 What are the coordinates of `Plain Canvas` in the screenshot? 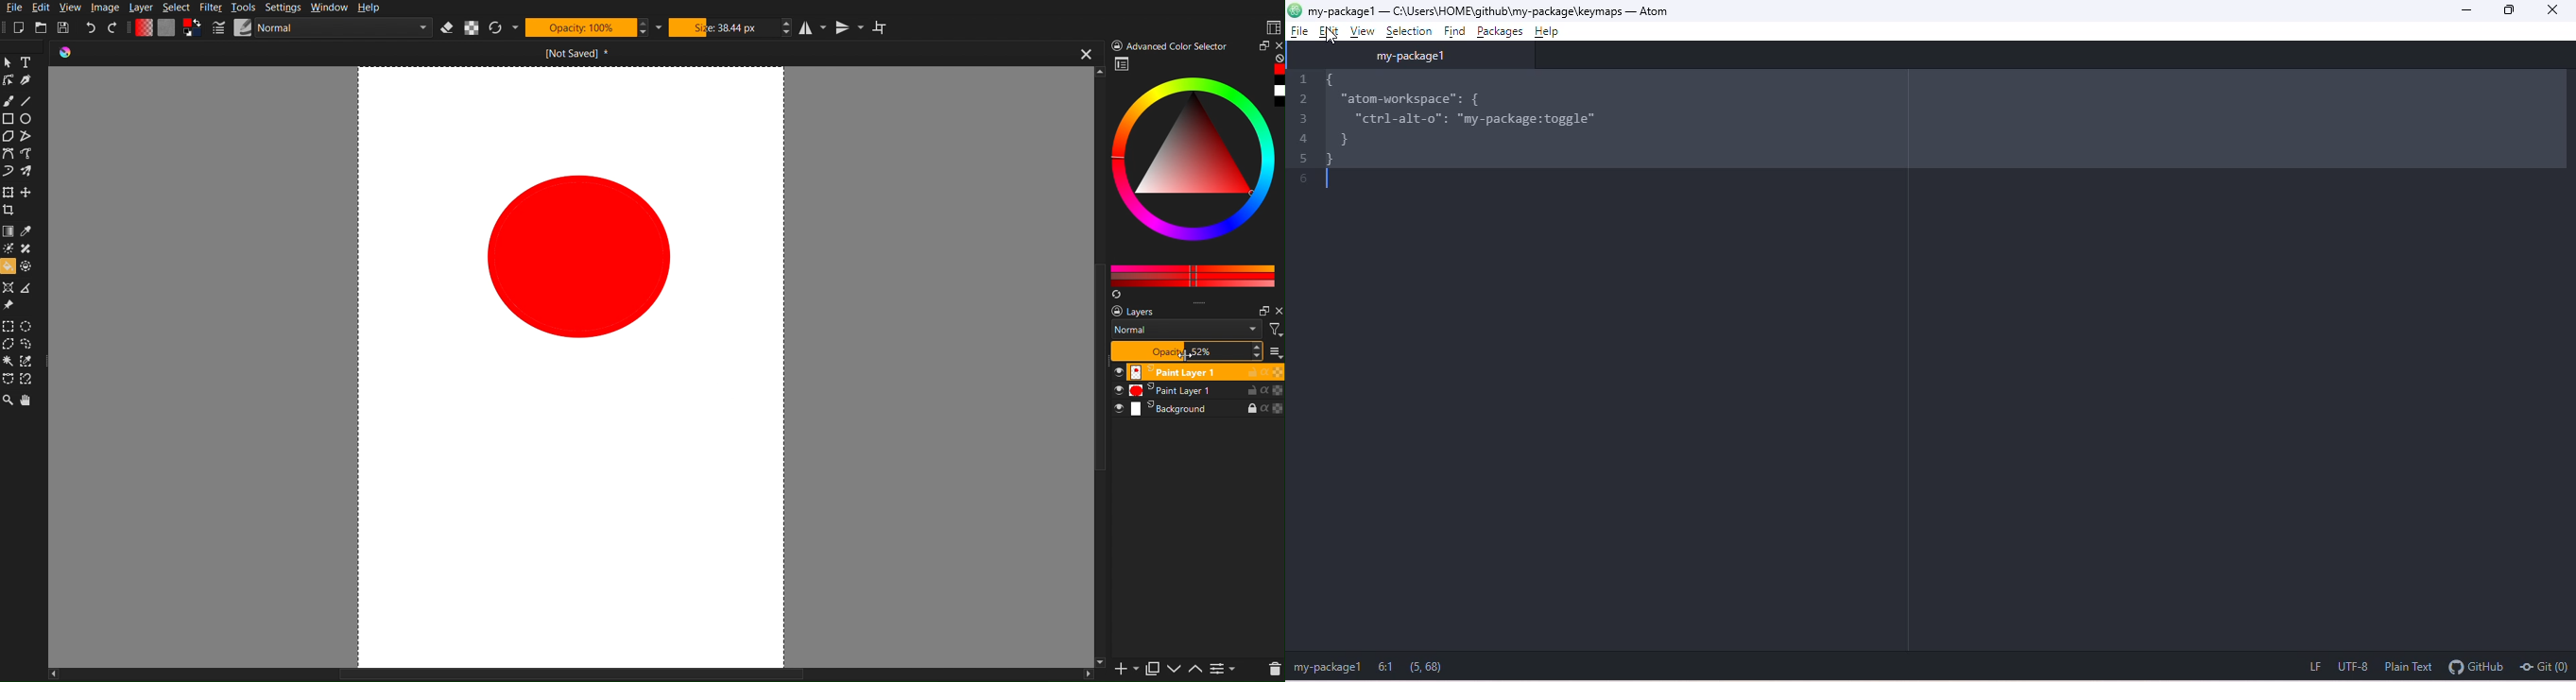 It's located at (166, 27).